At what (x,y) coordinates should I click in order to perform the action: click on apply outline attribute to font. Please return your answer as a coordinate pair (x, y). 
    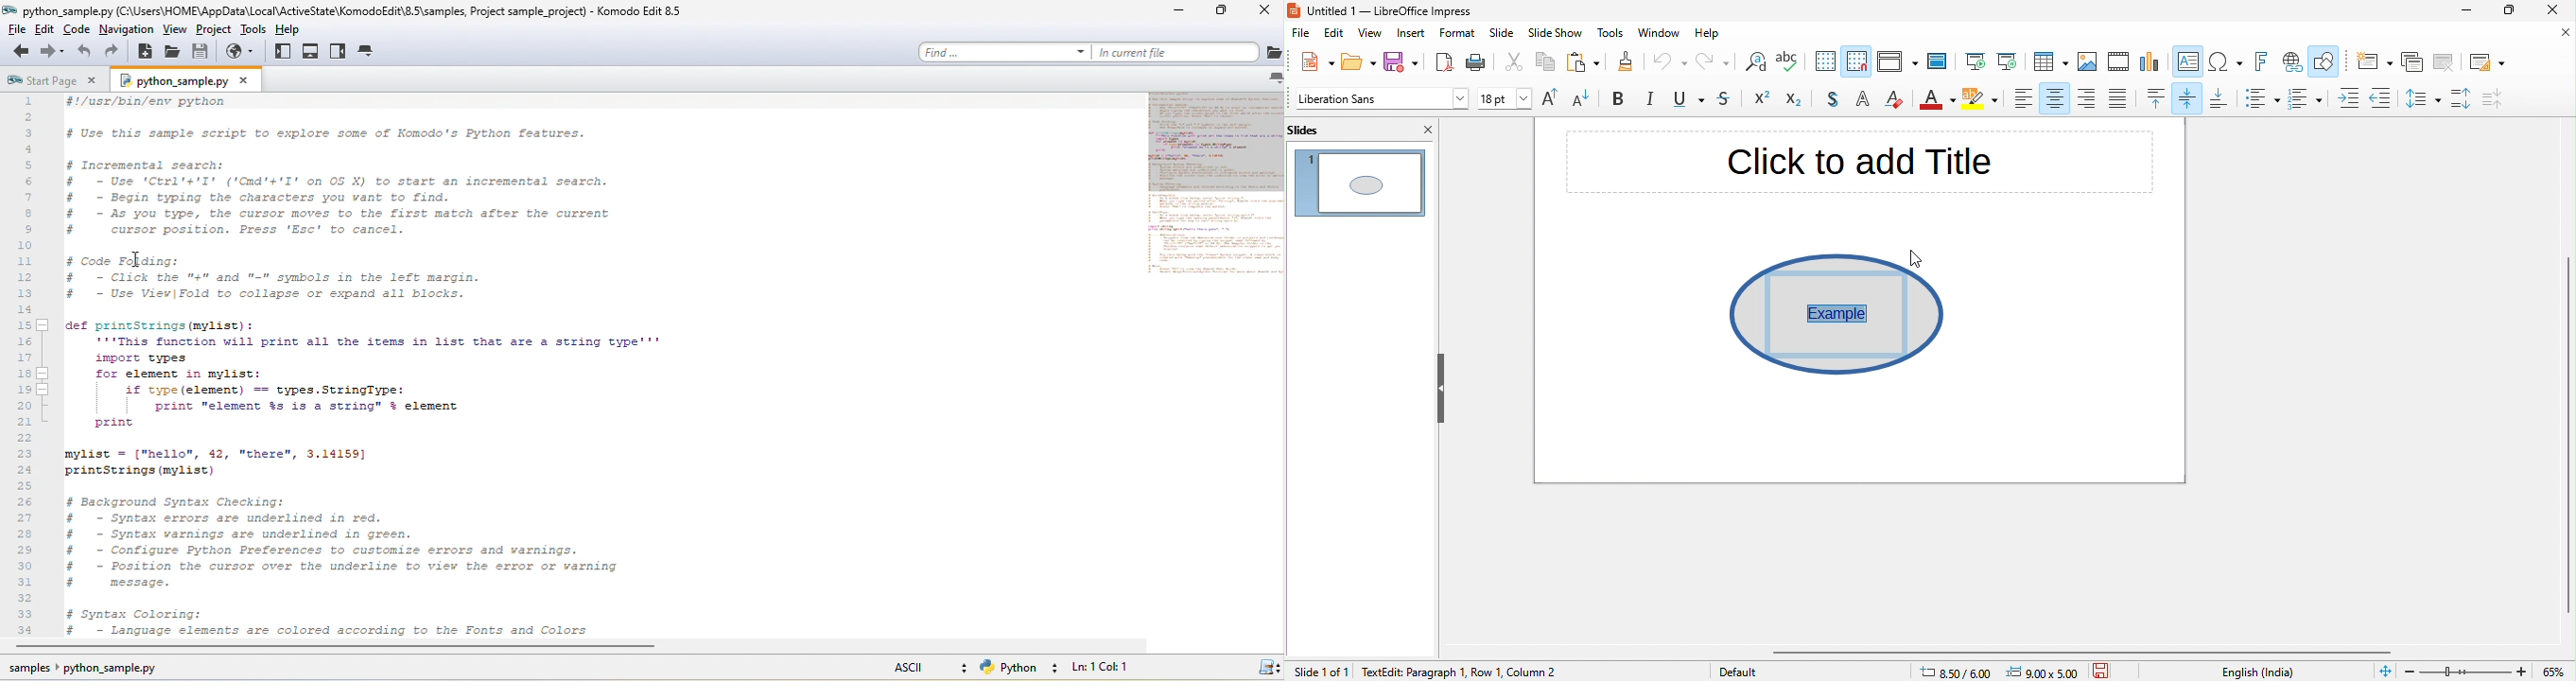
    Looking at the image, I should click on (1862, 101).